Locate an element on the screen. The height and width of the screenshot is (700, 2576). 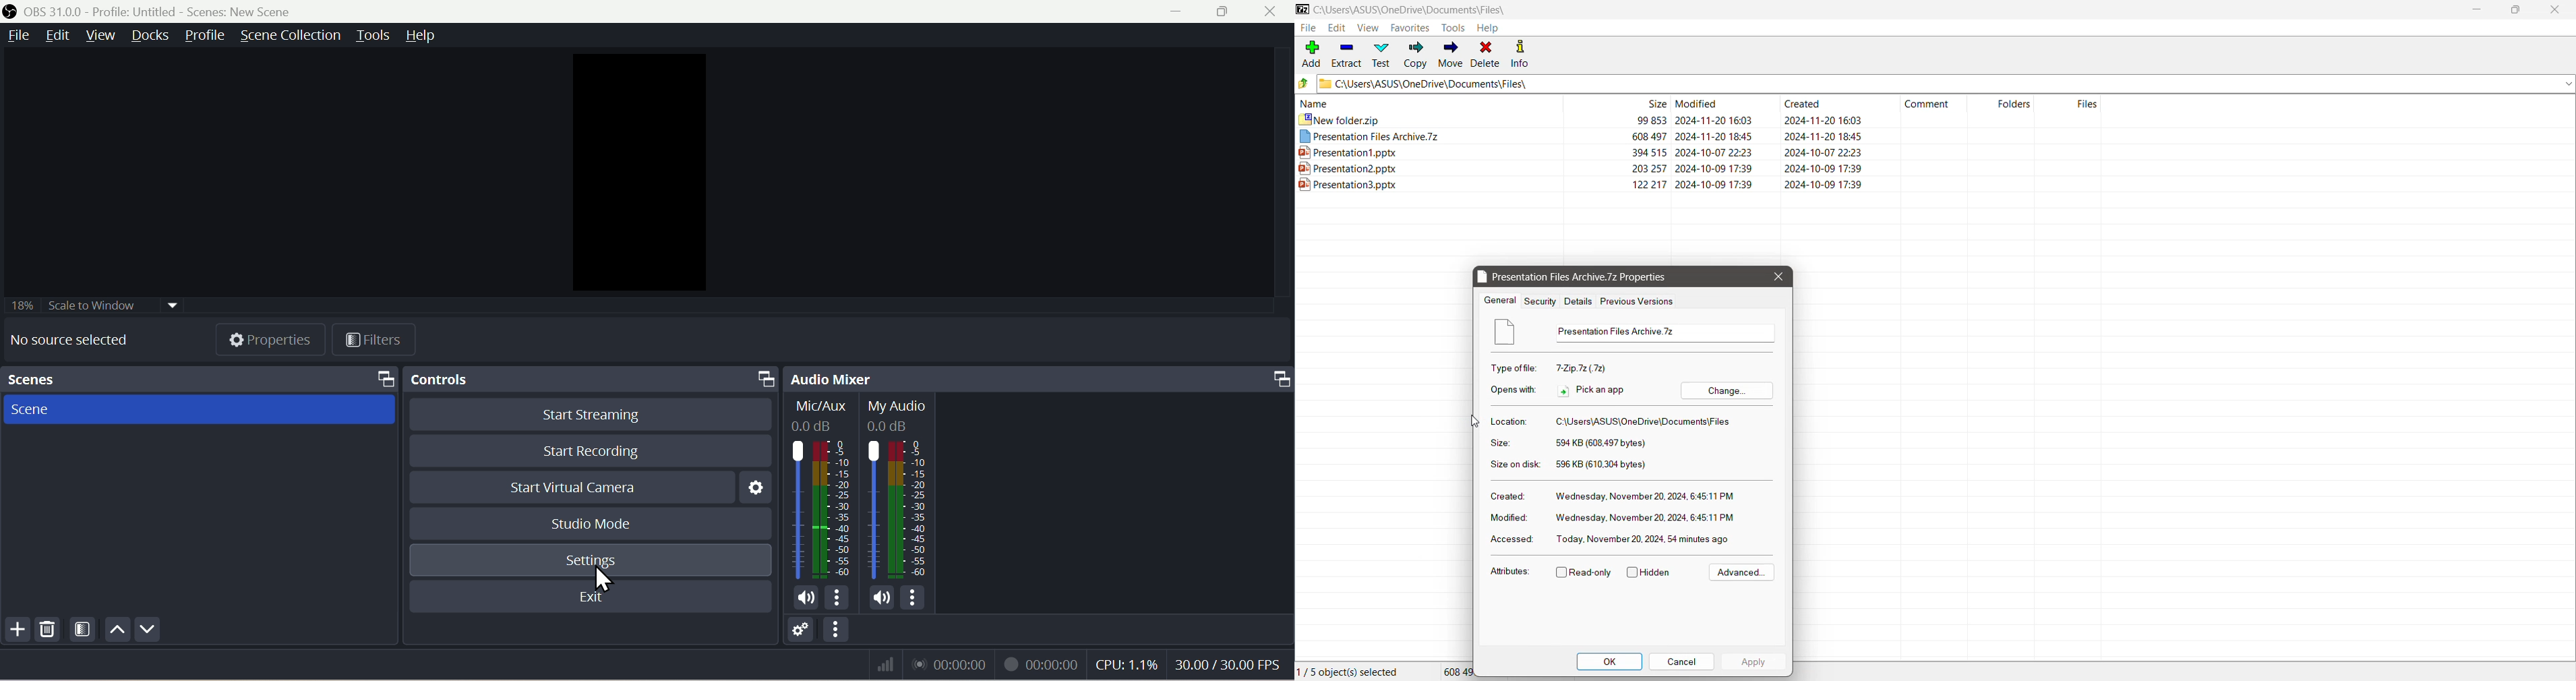
View is located at coordinates (1368, 28).